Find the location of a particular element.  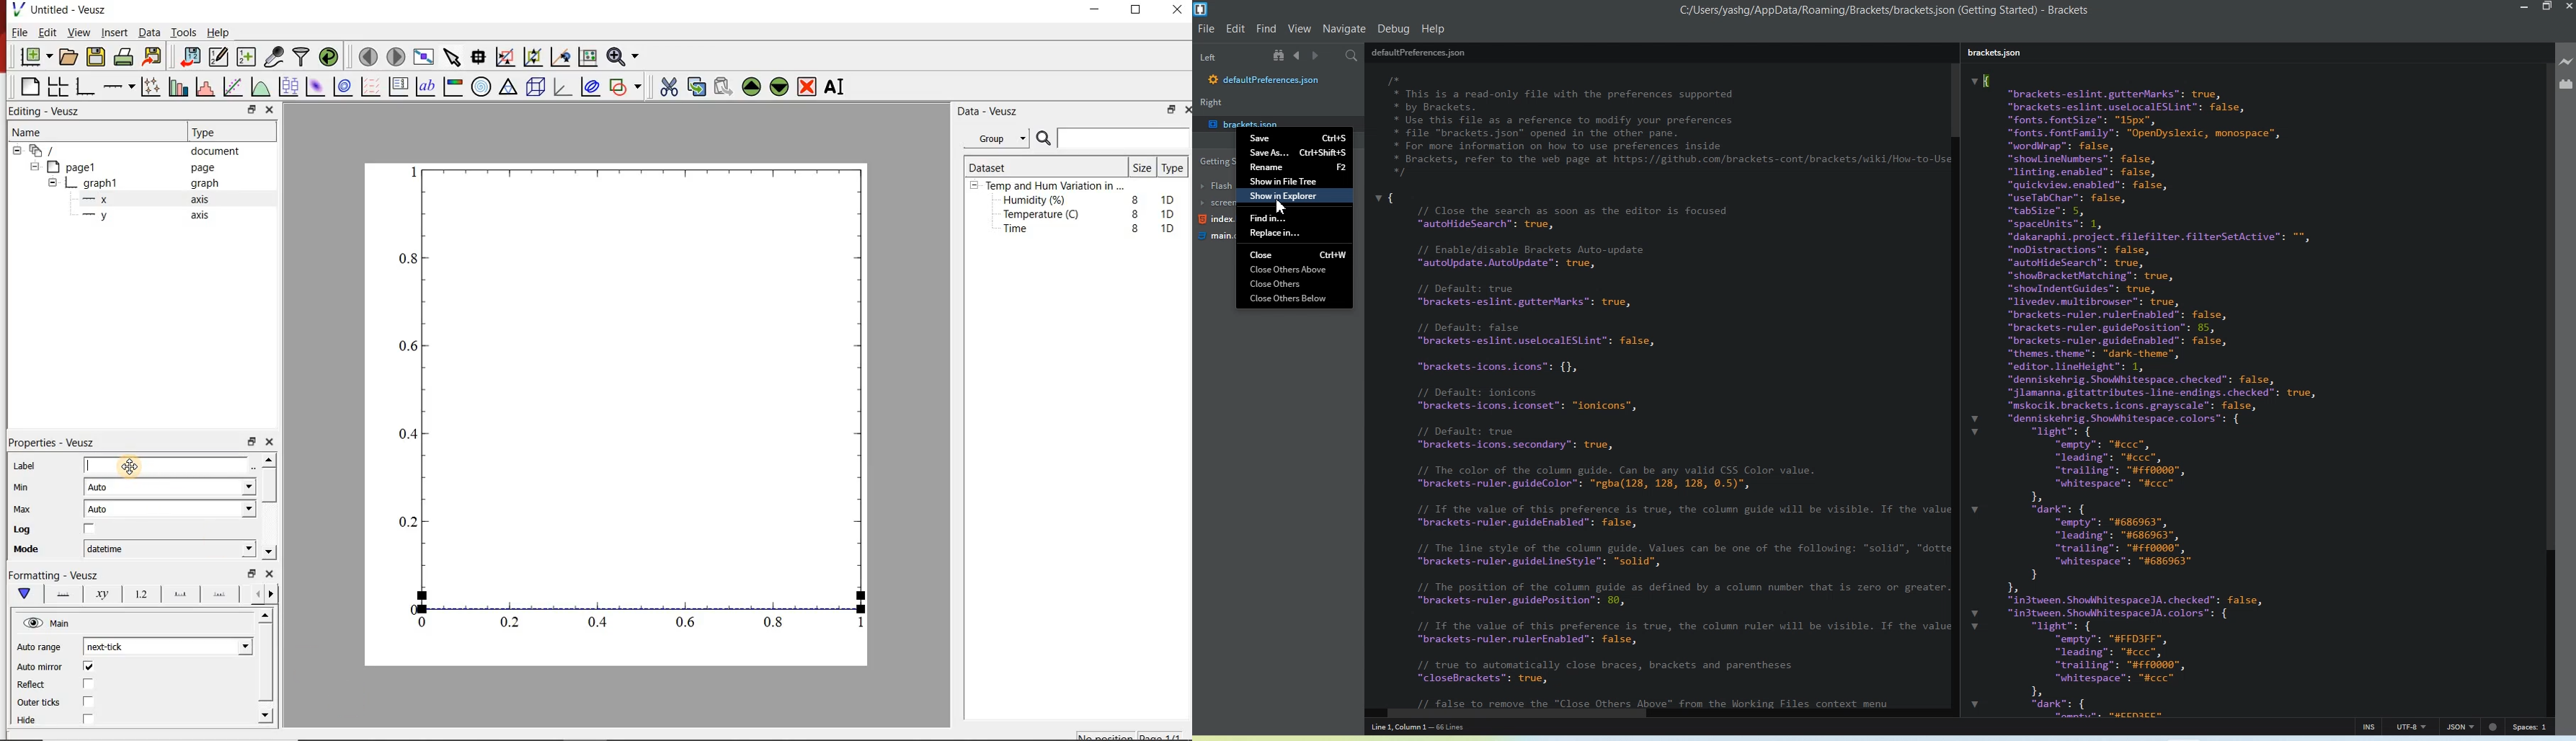

Edit and enter new datasets is located at coordinates (219, 57).